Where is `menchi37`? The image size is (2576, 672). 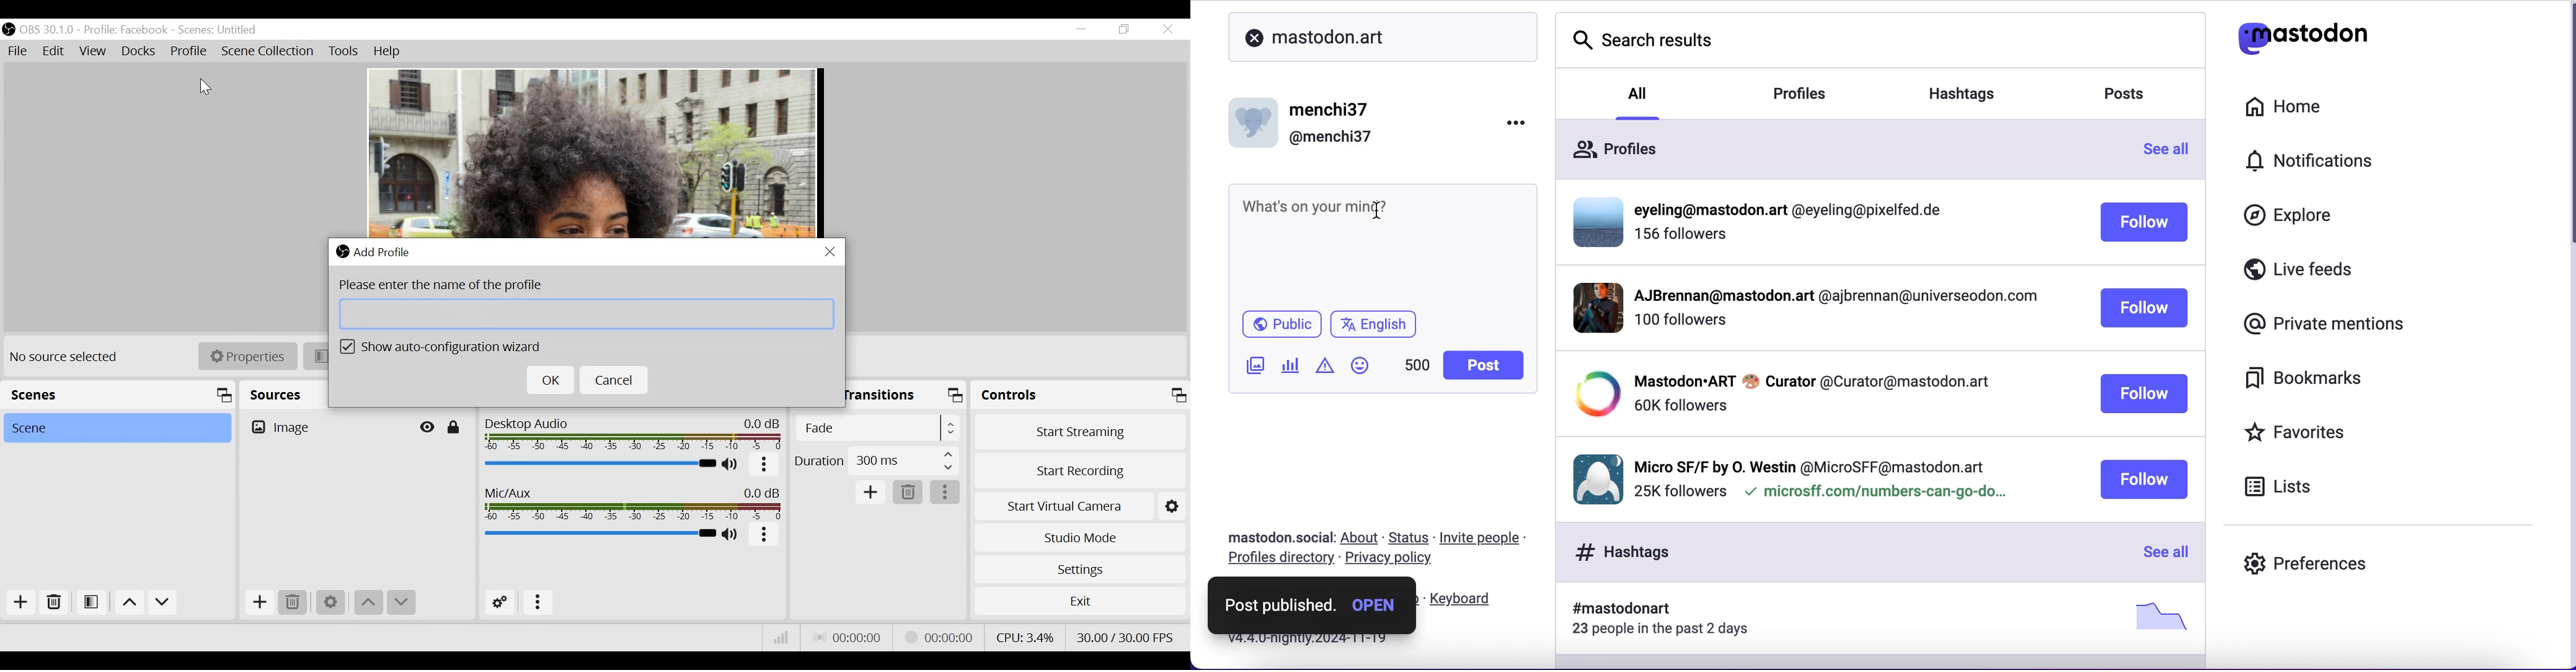
menchi37 is located at coordinates (1331, 110).